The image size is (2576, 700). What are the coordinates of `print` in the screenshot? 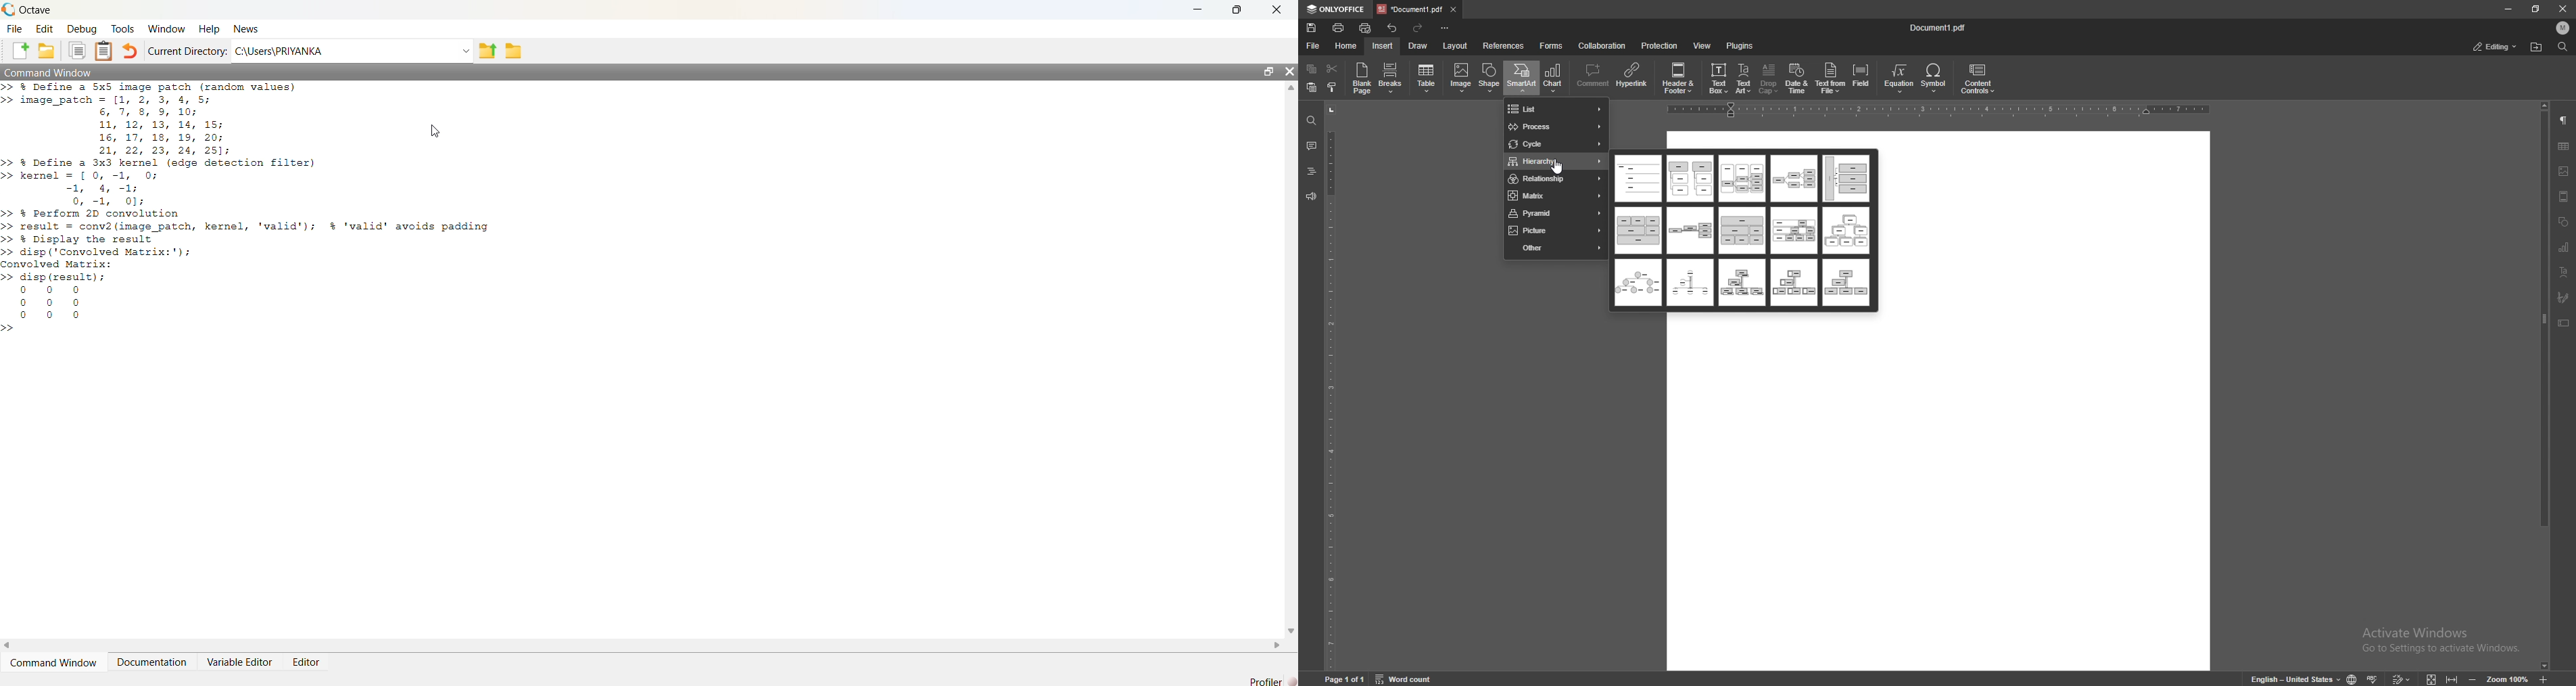 It's located at (1339, 28).